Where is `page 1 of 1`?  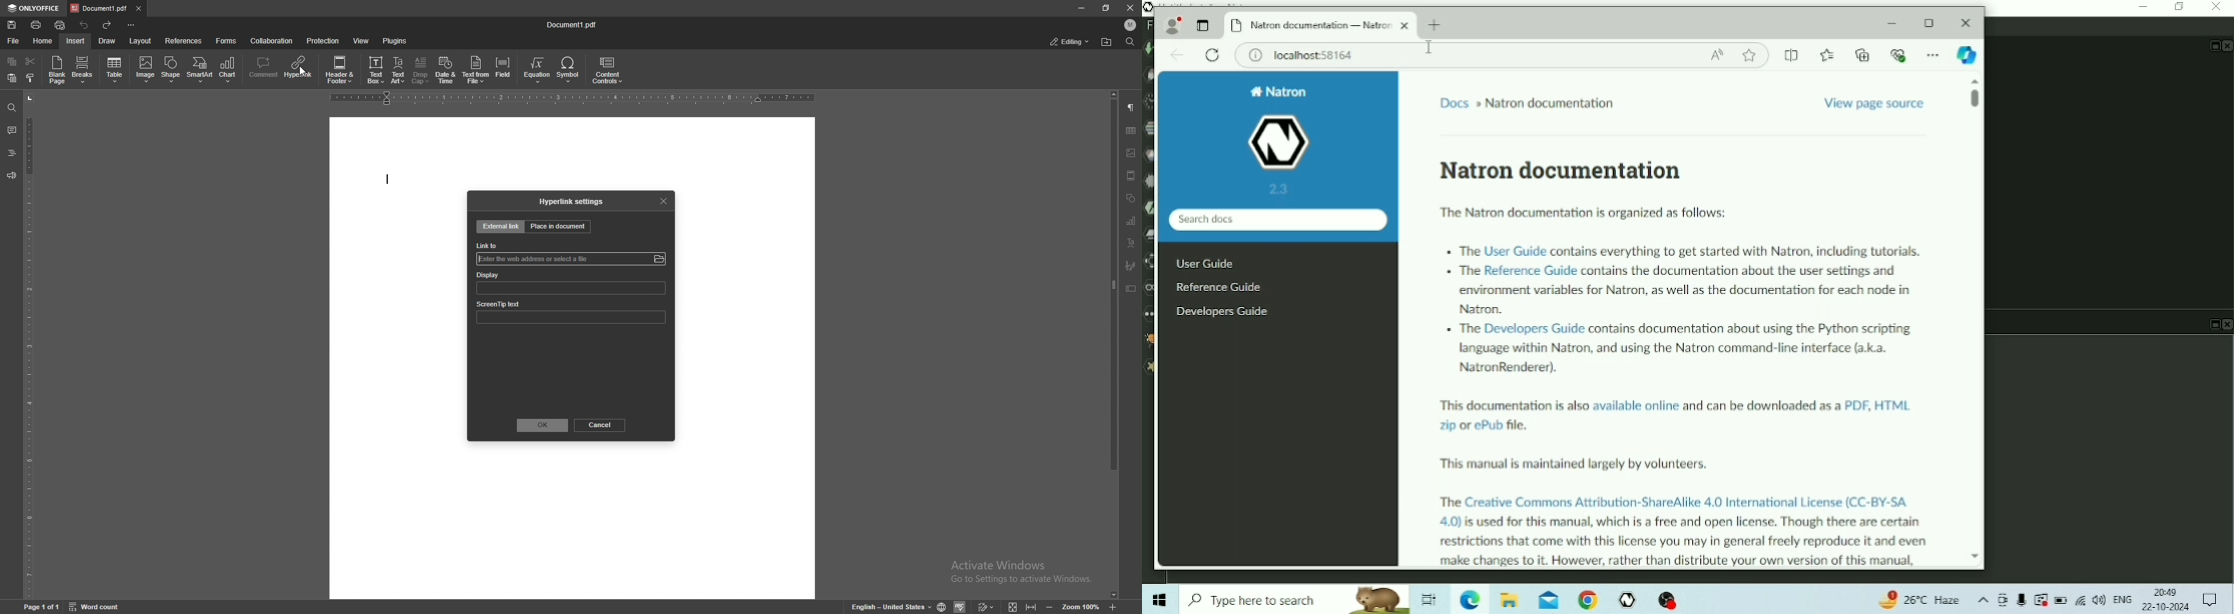
page 1 of 1 is located at coordinates (43, 607).